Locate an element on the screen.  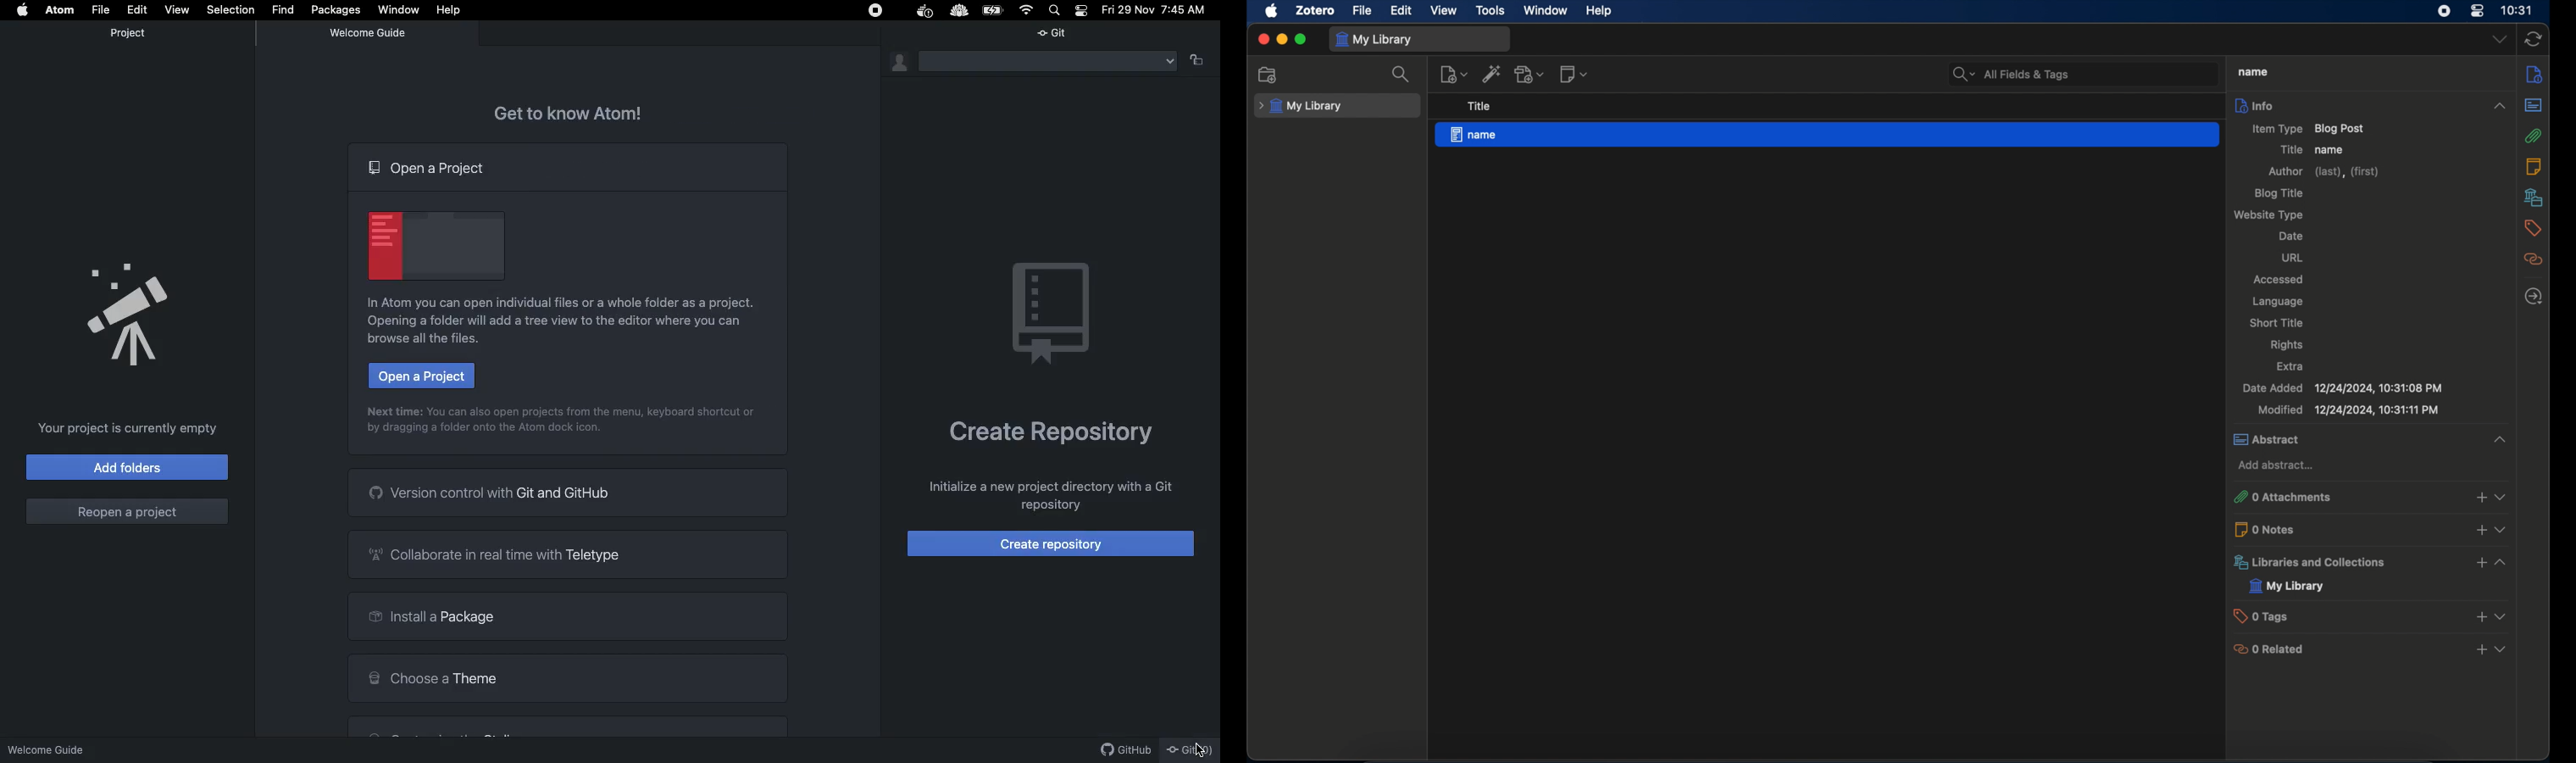
Stop is located at coordinates (873, 11).